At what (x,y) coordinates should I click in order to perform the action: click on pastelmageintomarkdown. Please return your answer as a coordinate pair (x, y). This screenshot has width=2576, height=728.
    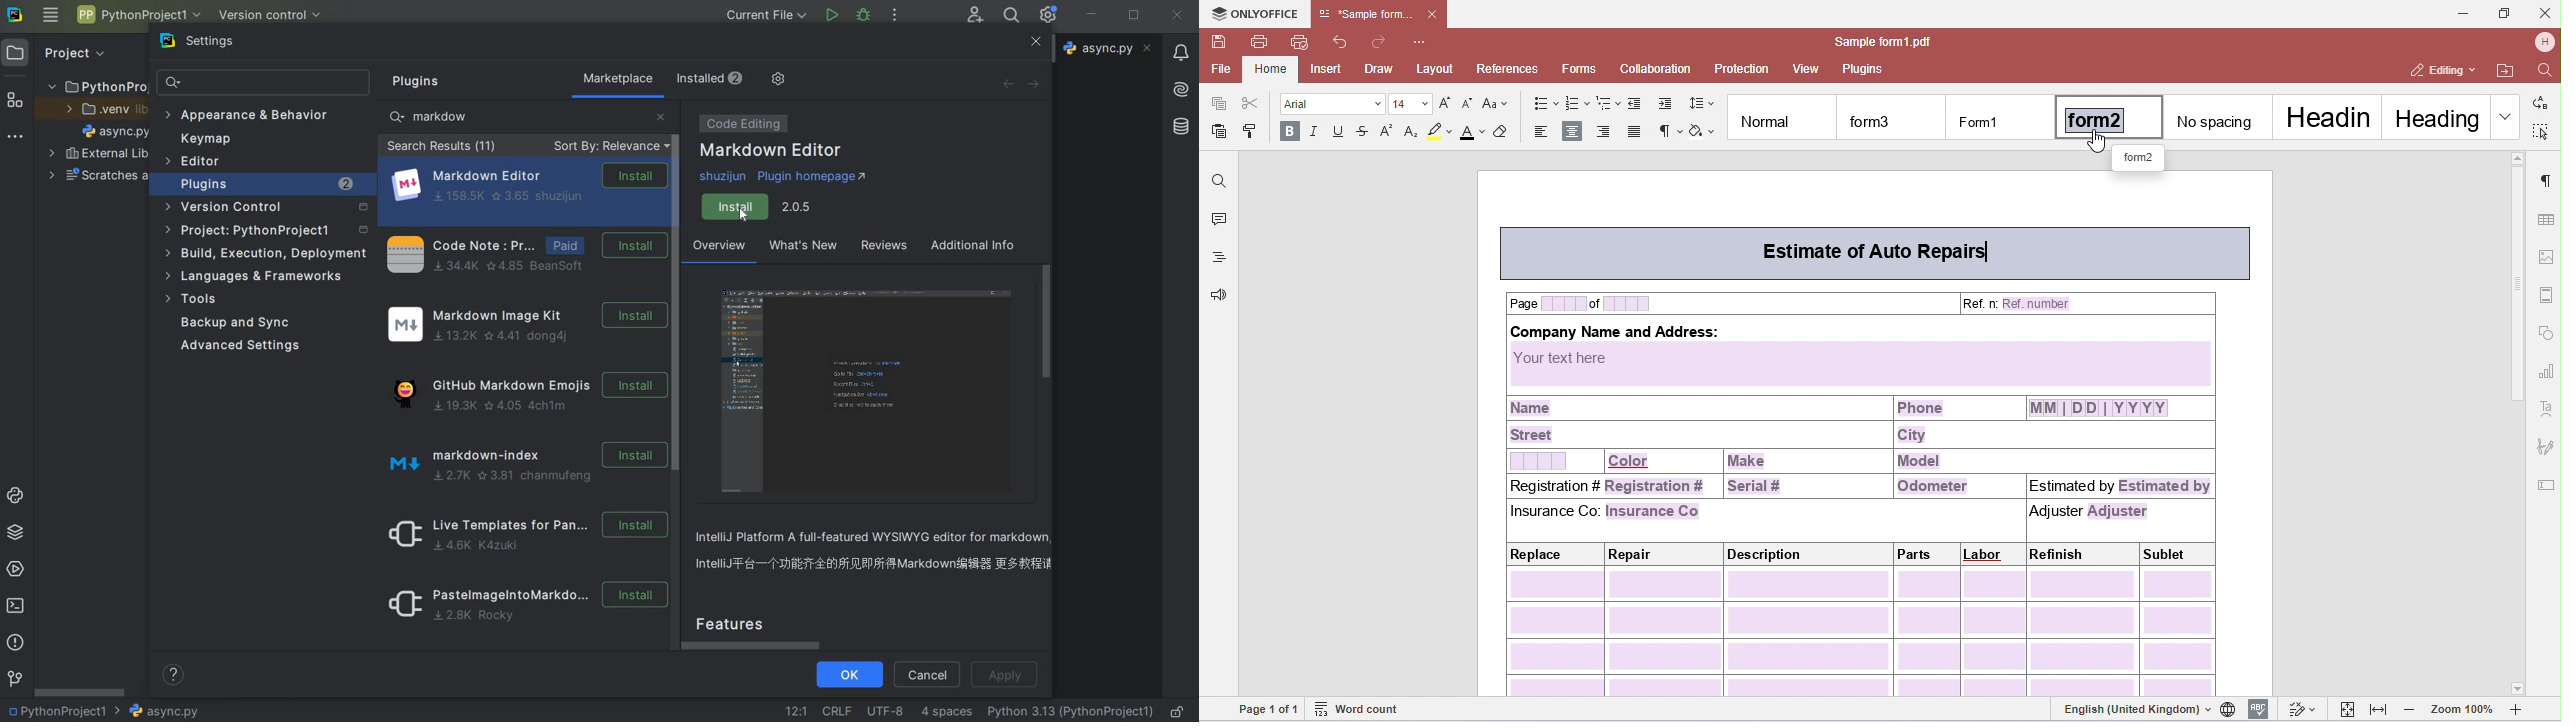
    Looking at the image, I should click on (523, 607).